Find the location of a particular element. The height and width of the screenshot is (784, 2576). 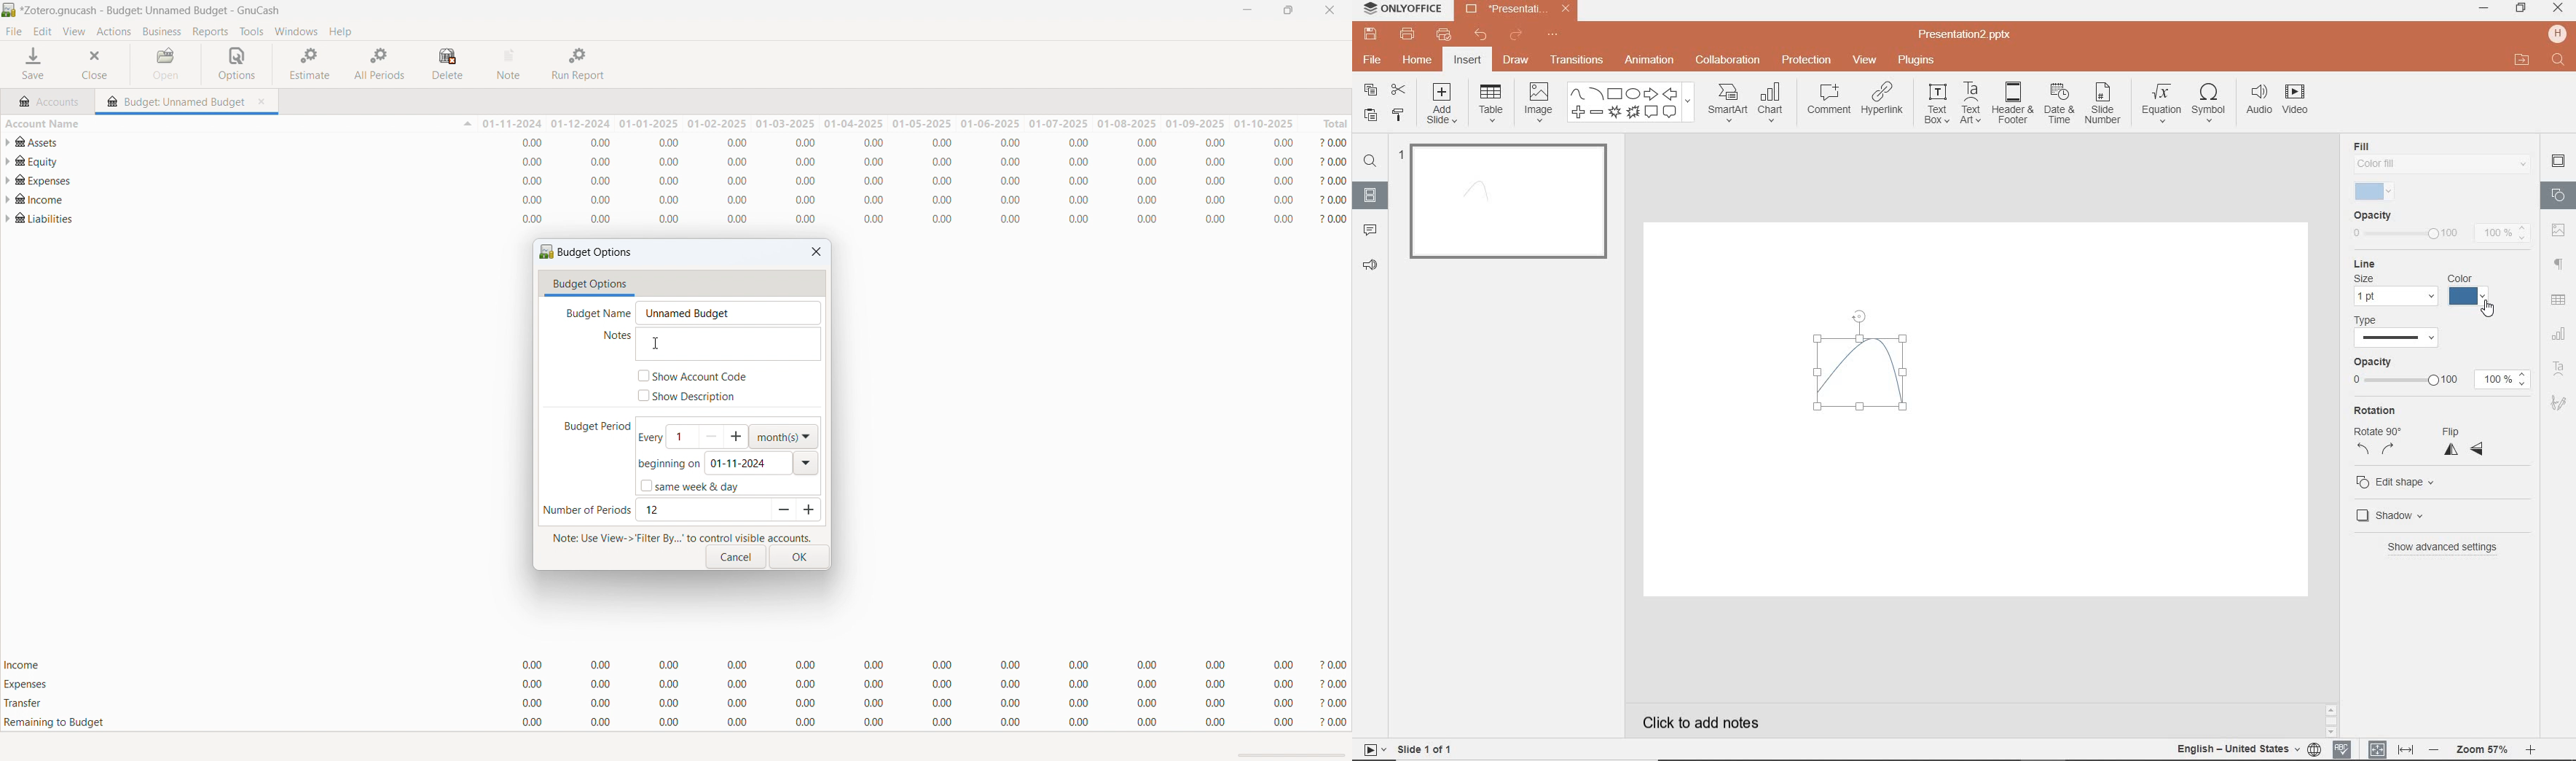

Presentation2.pptx is located at coordinates (1966, 36).